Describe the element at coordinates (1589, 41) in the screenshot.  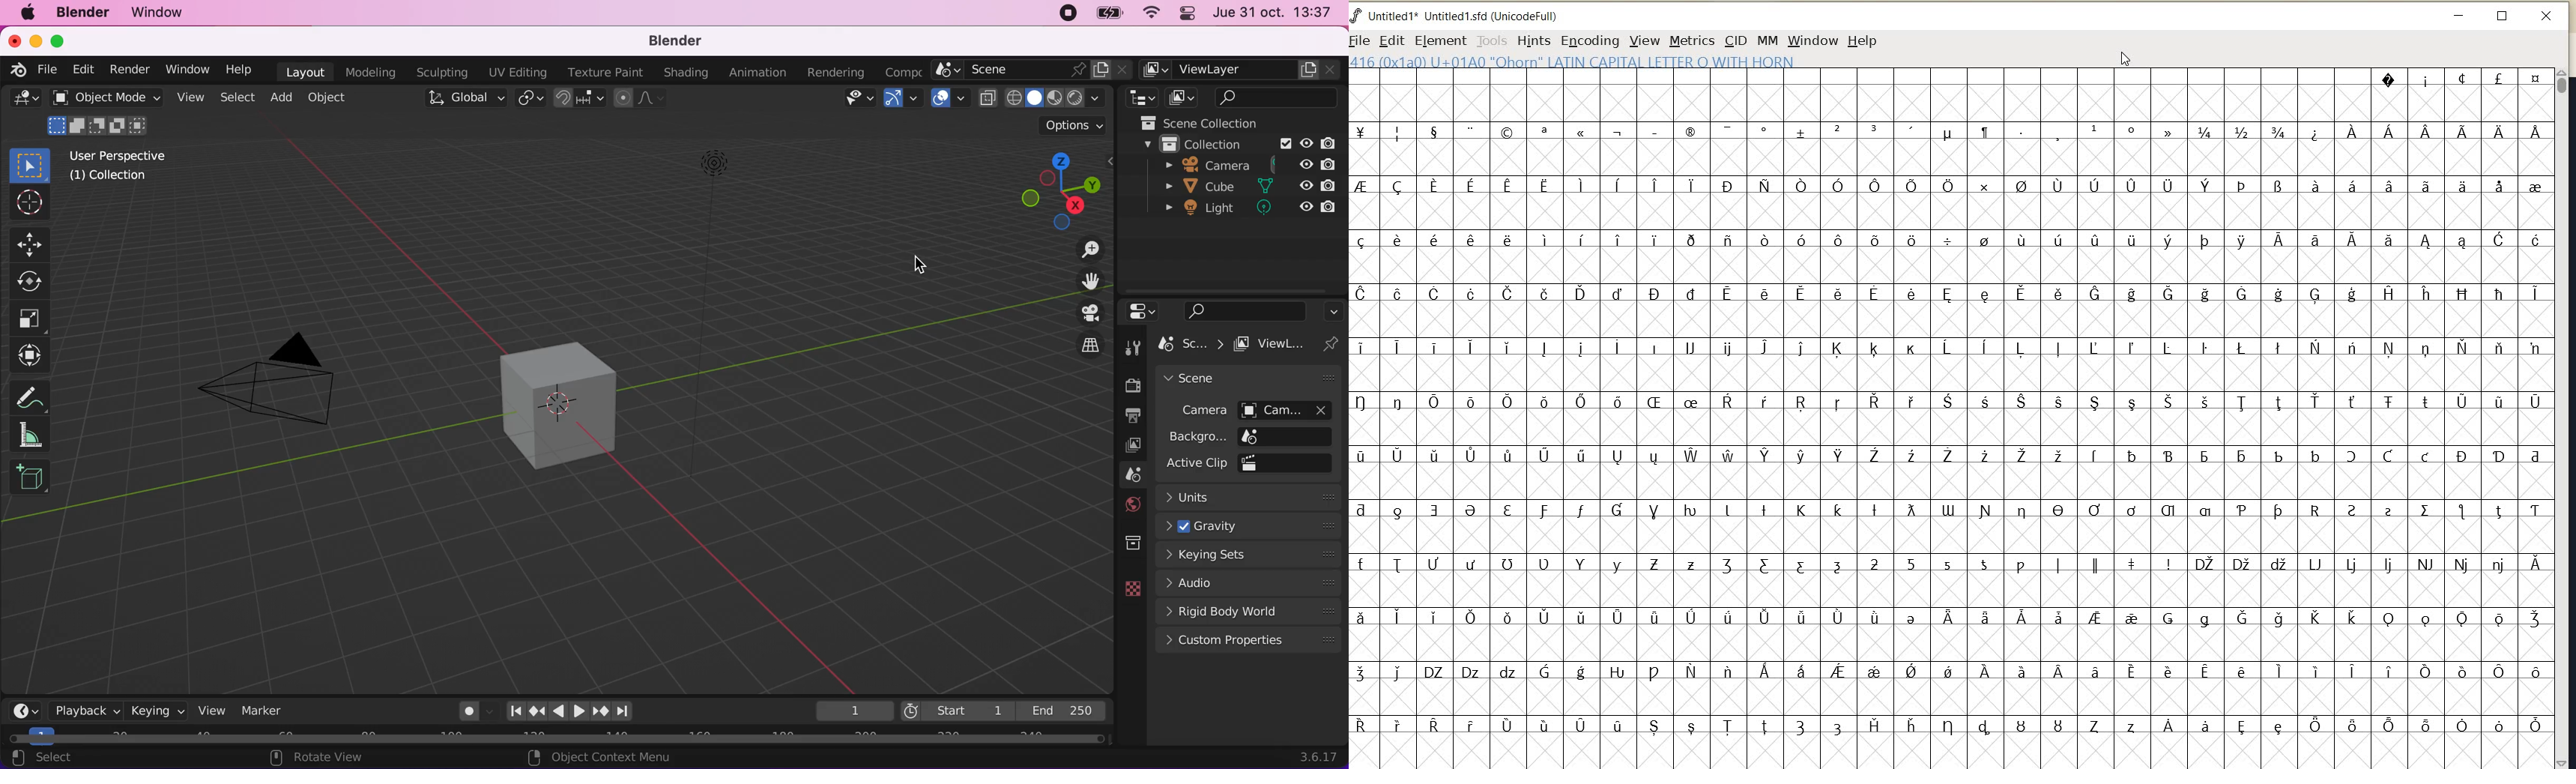
I see `ENCODING` at that location.